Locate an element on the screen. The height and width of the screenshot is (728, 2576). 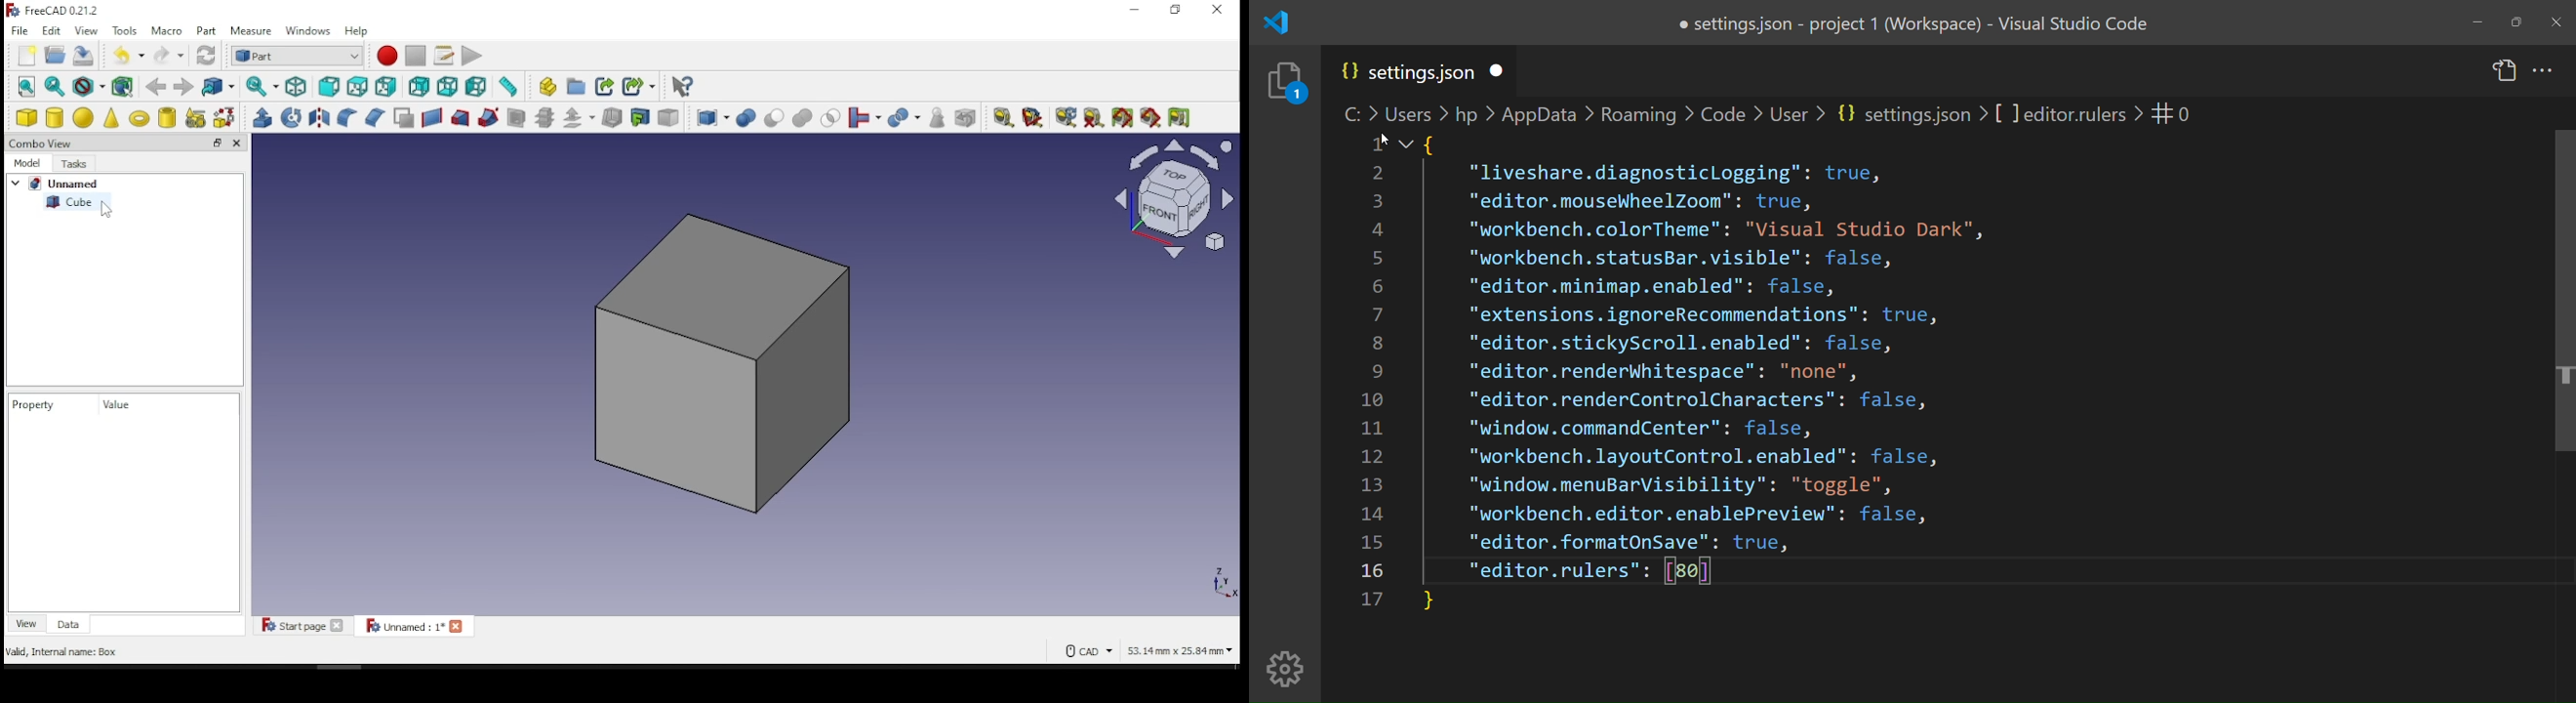
open setting is located at coordinates (2505, 72).